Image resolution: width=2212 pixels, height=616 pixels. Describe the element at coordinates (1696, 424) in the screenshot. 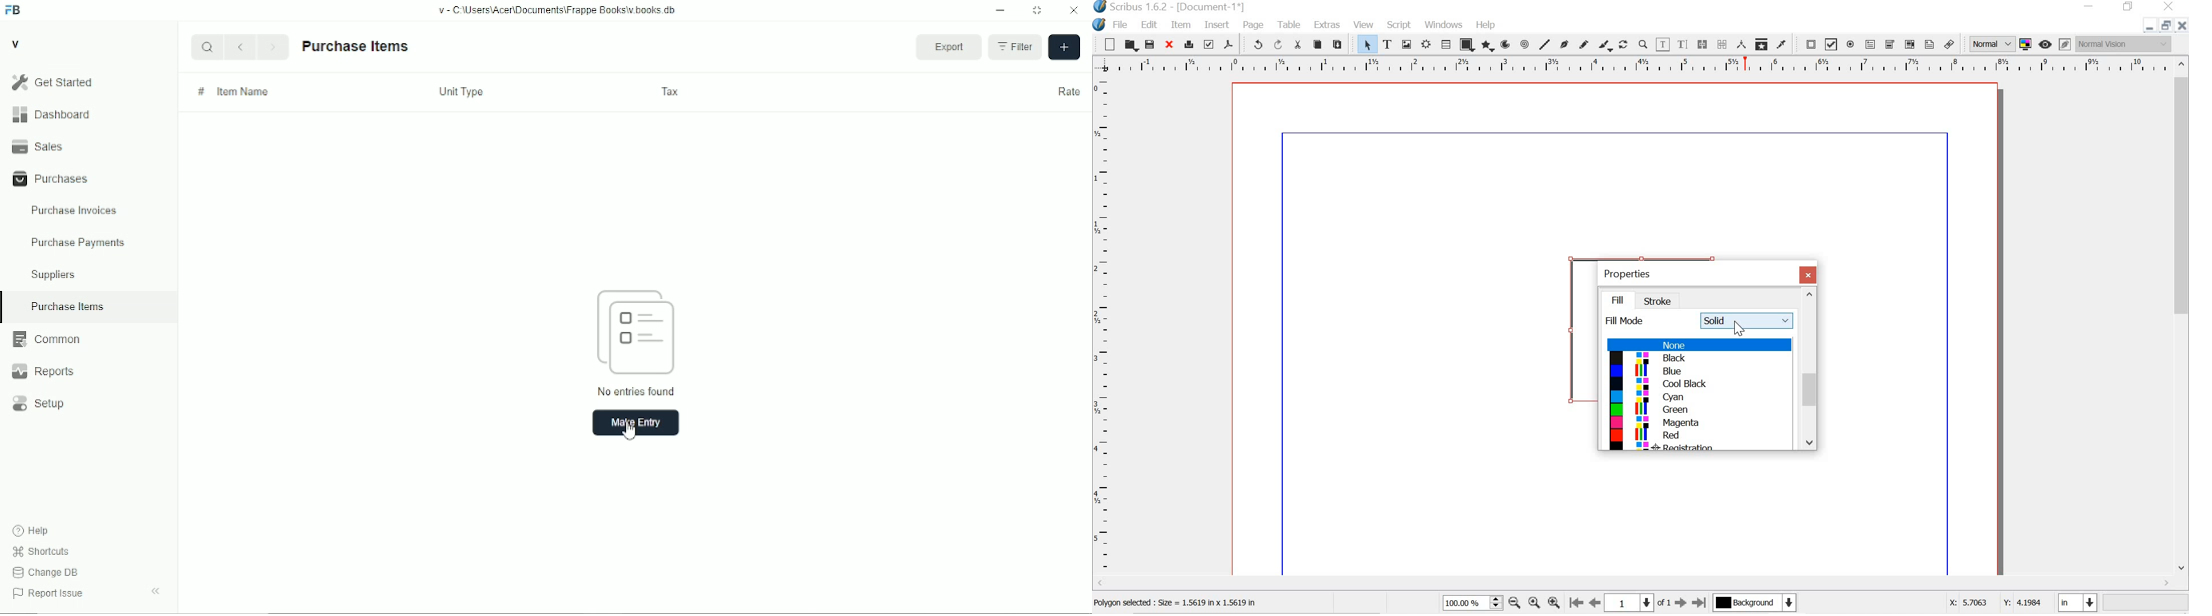

I see `magenta` at that location.